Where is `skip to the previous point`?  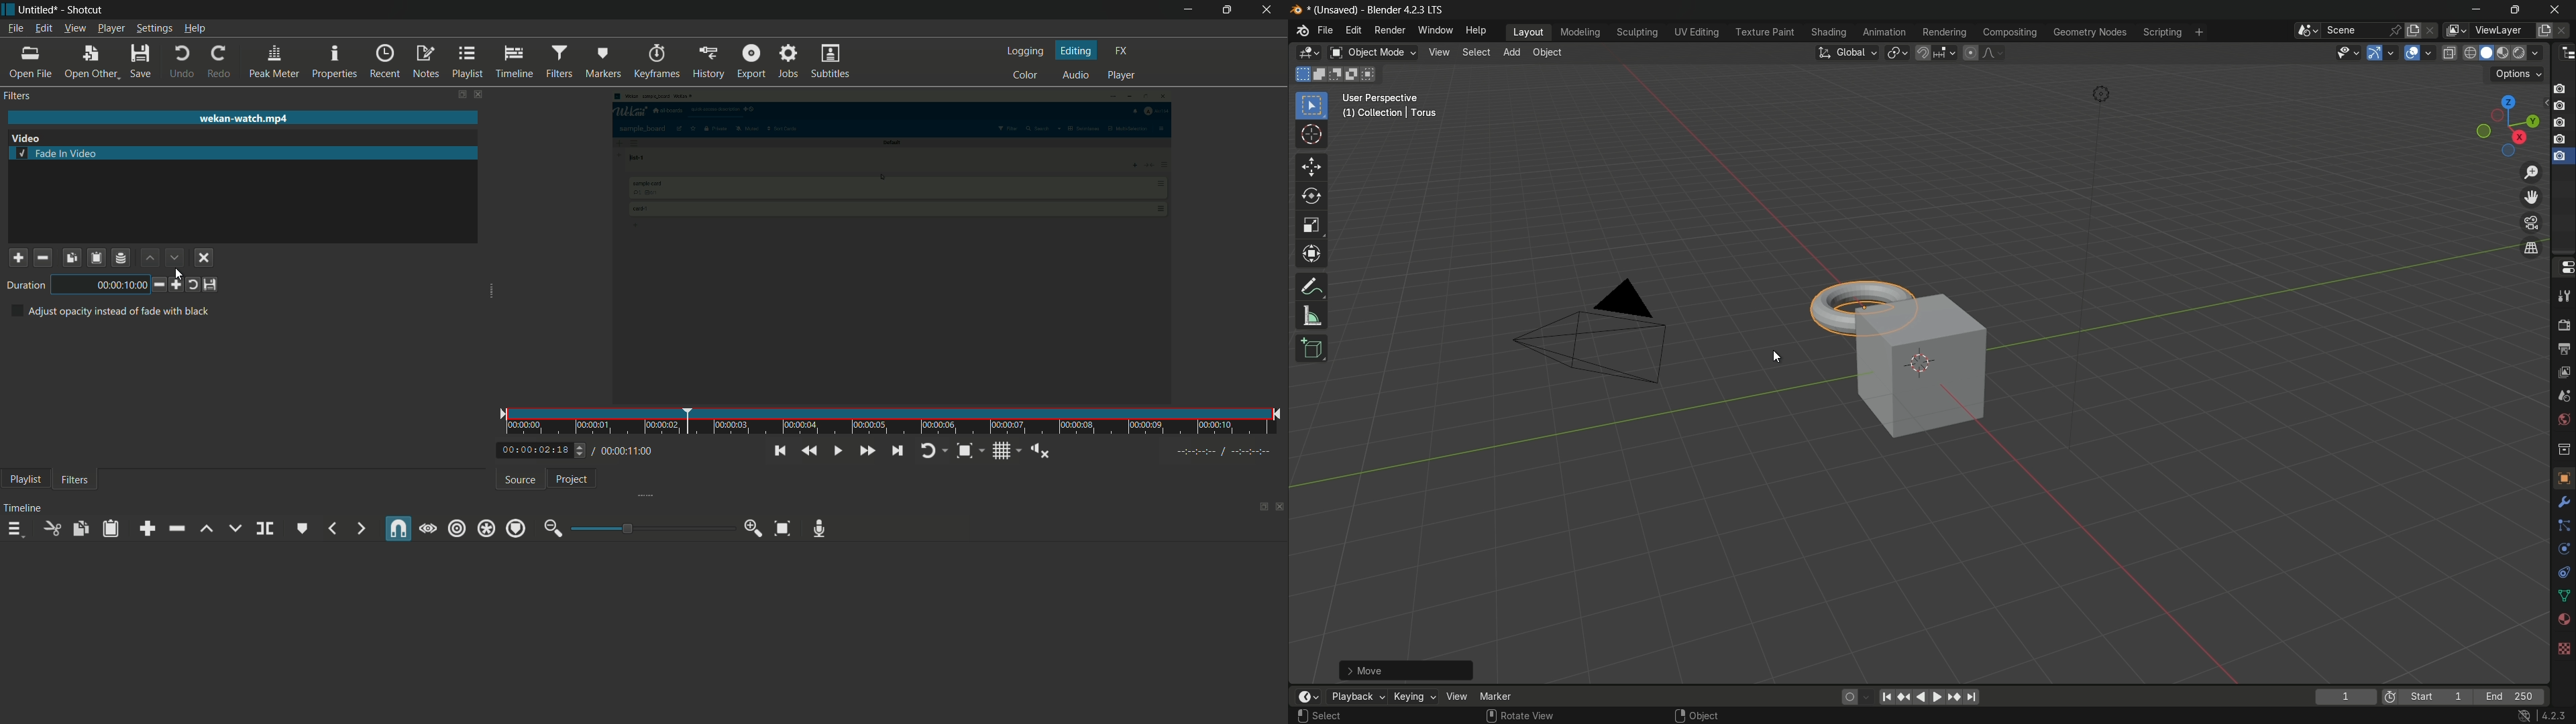
skip to the previous point is located at coordinates (782, 451).